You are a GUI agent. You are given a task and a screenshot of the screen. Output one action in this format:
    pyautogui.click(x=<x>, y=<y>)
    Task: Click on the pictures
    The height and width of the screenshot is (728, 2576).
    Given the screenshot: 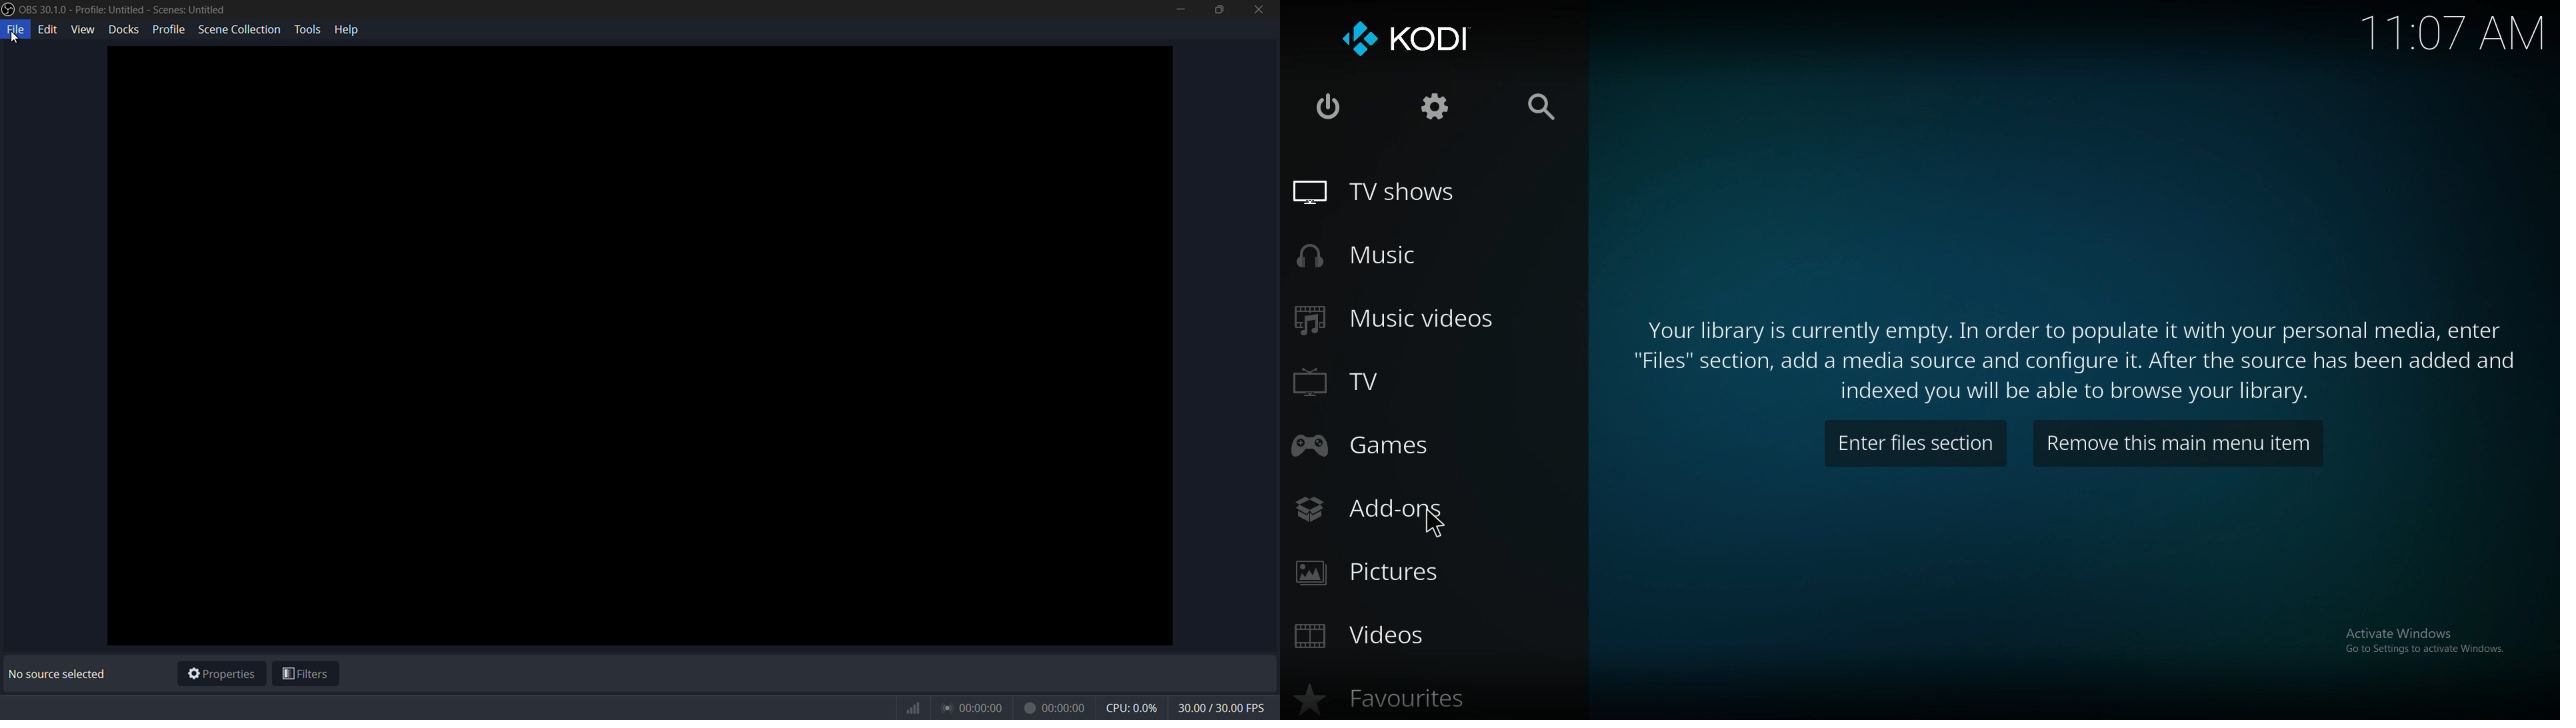 What is the action you would take?
    pyautogui.click(x=1394, y=573)
    